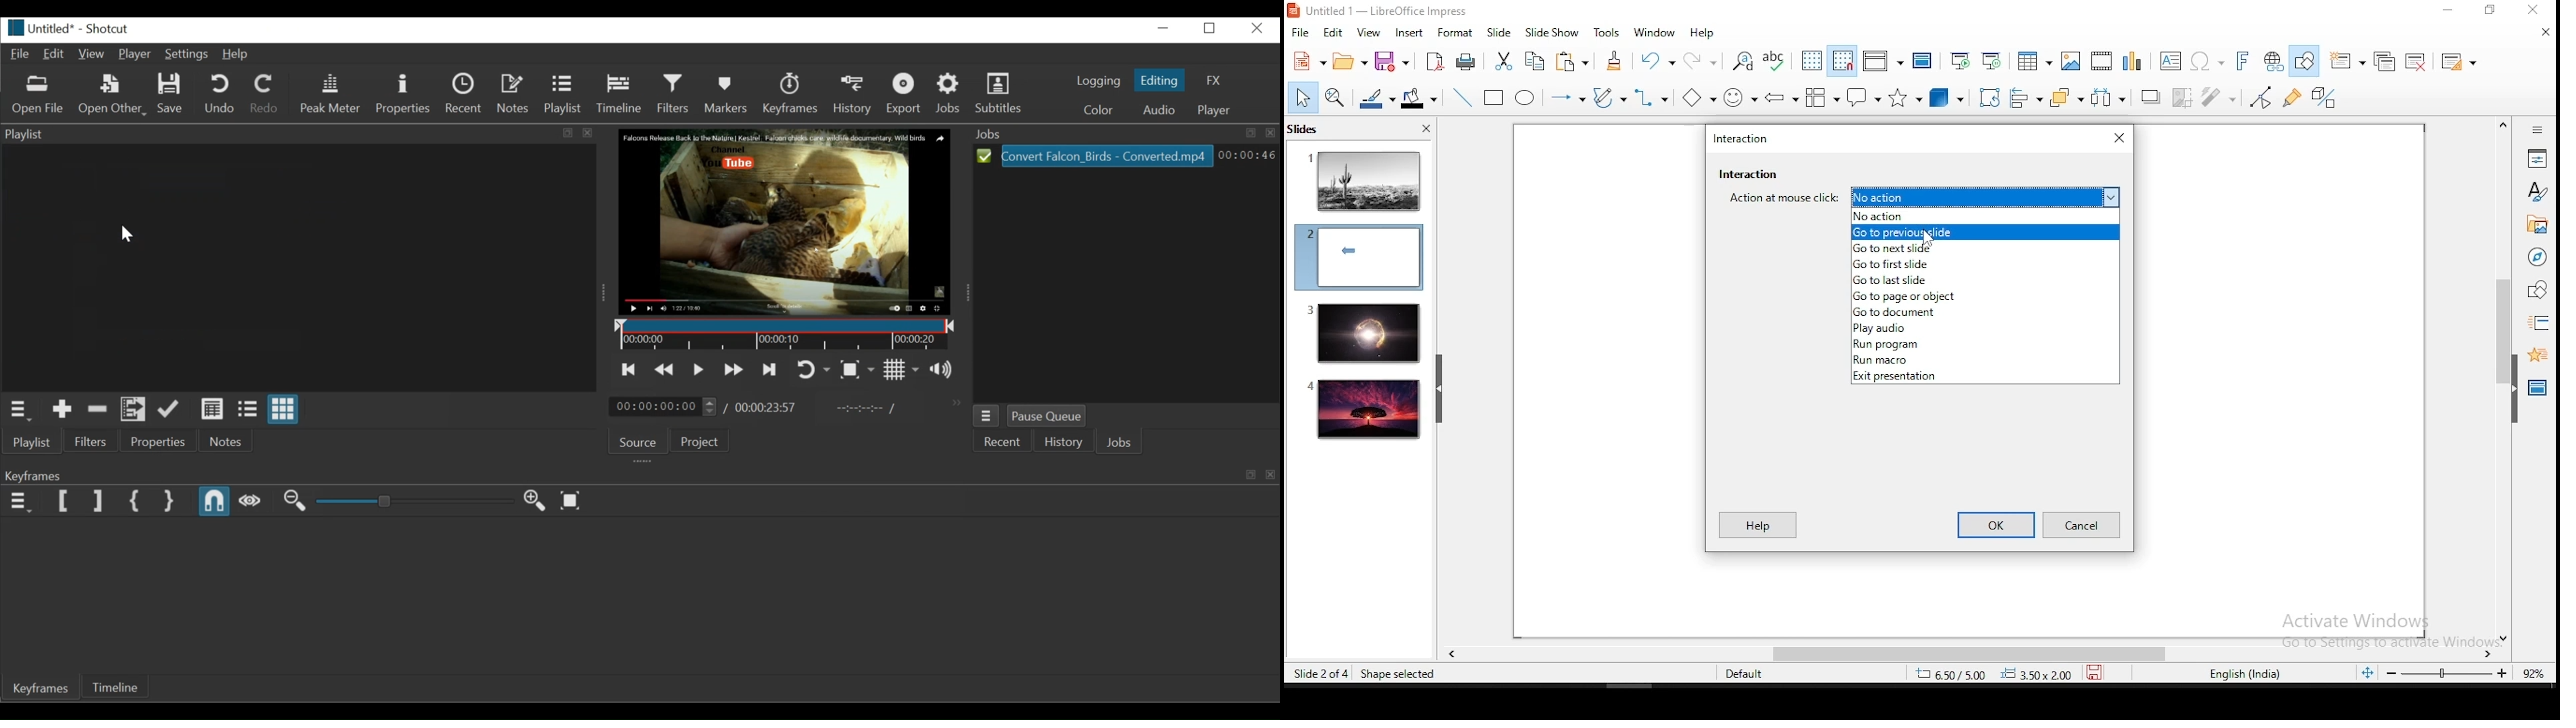 Image resolution: width=2576 pixels, height=728 pixels. What do you see at coordinates (2110, 98) in the screenshot?
I see `distribute` at bounding box center [2110, 98].